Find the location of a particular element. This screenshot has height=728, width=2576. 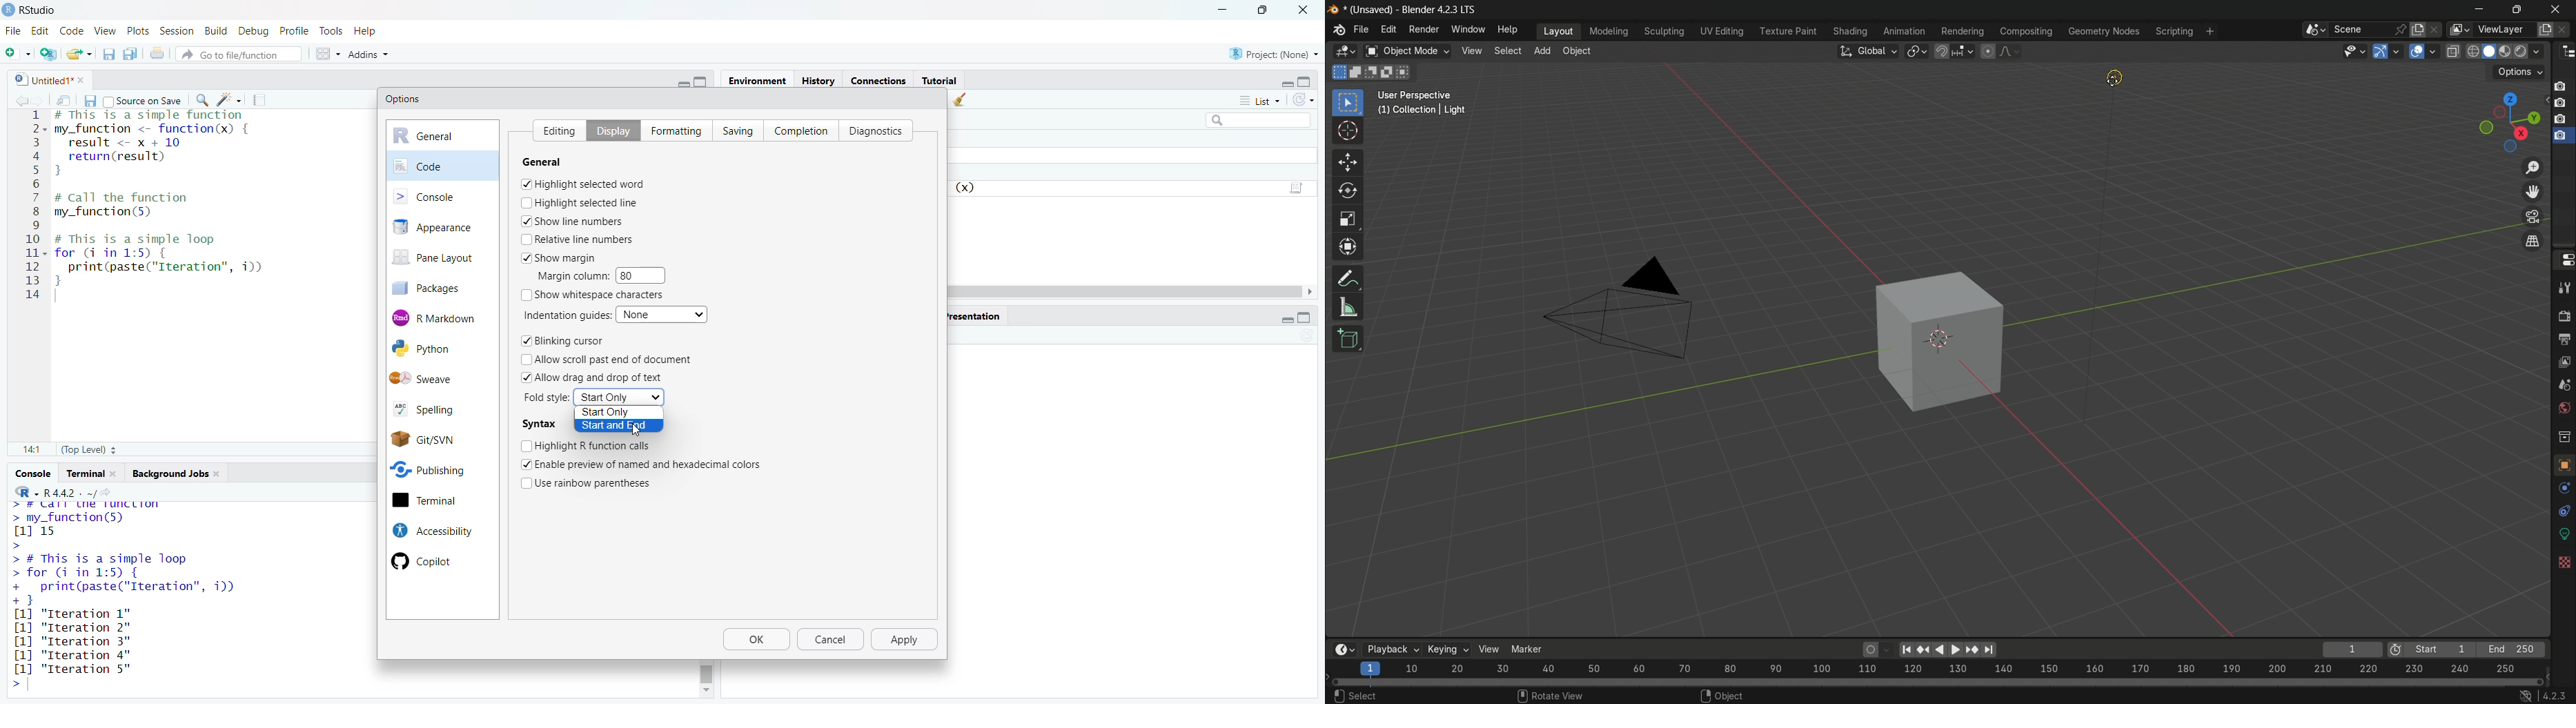

highlight selected word is located at coordinates (584, 184).